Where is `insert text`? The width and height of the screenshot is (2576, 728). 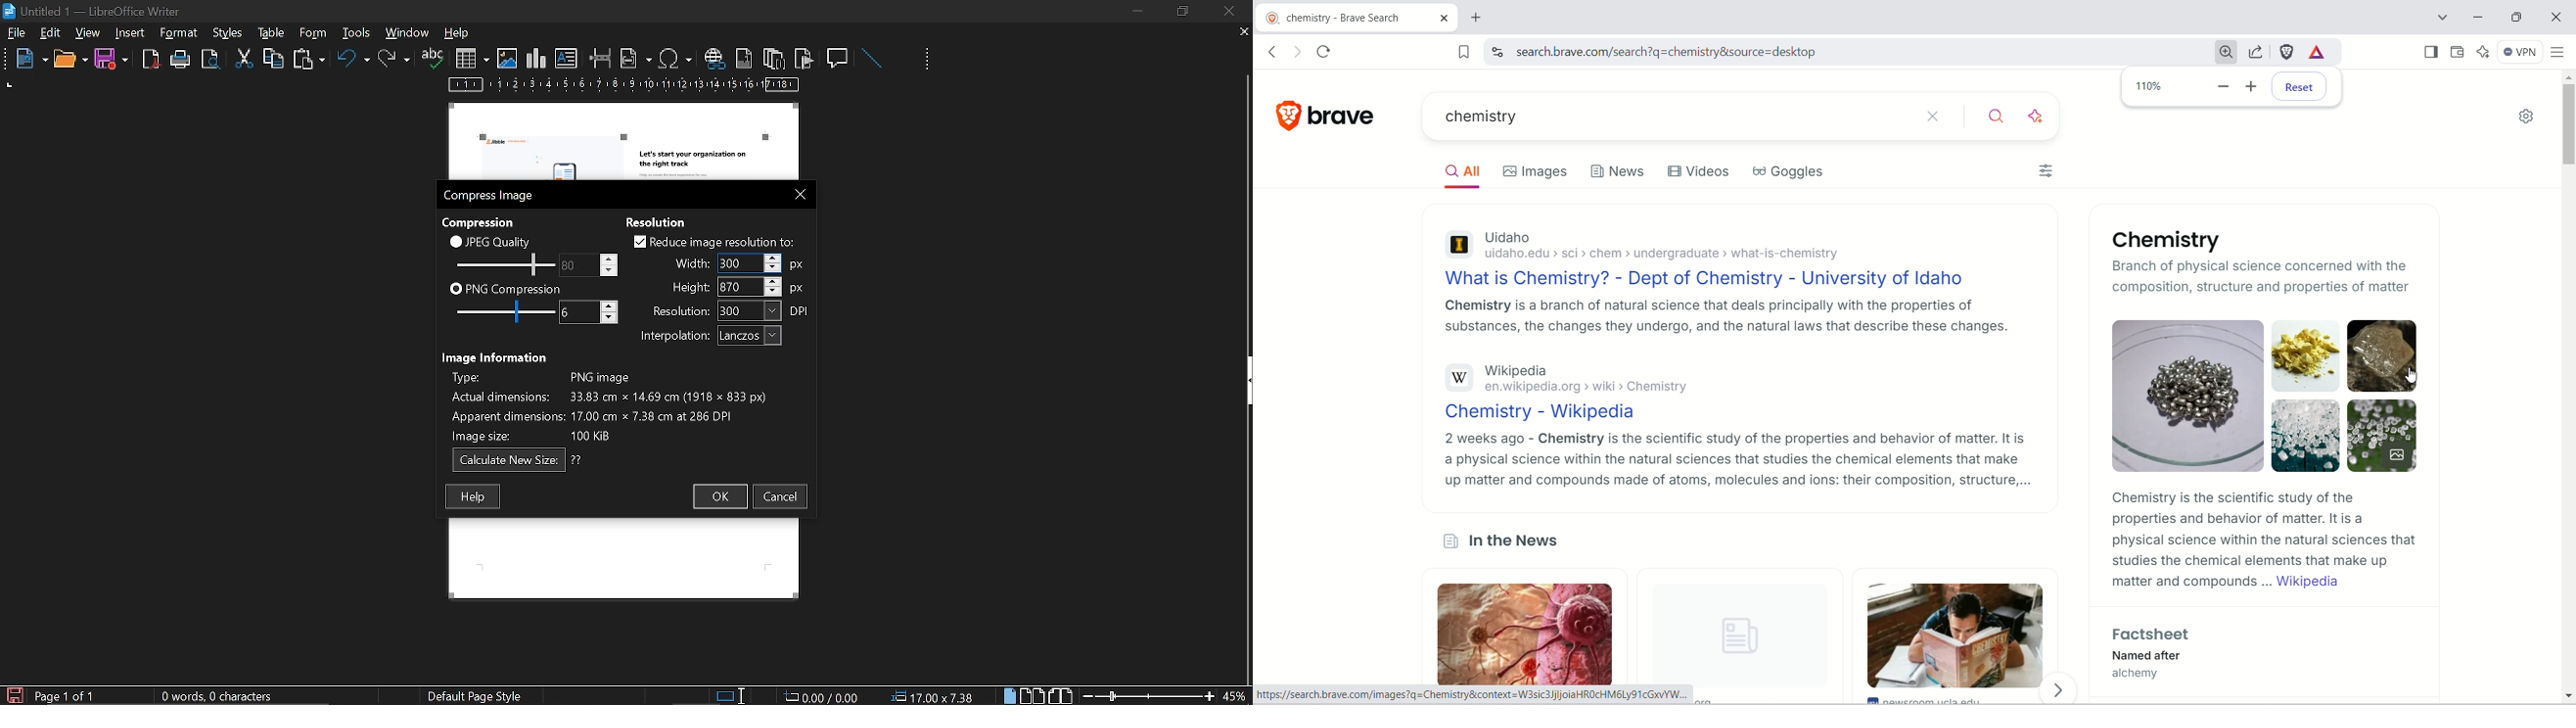 insert text is located at coordinates (567, 59).